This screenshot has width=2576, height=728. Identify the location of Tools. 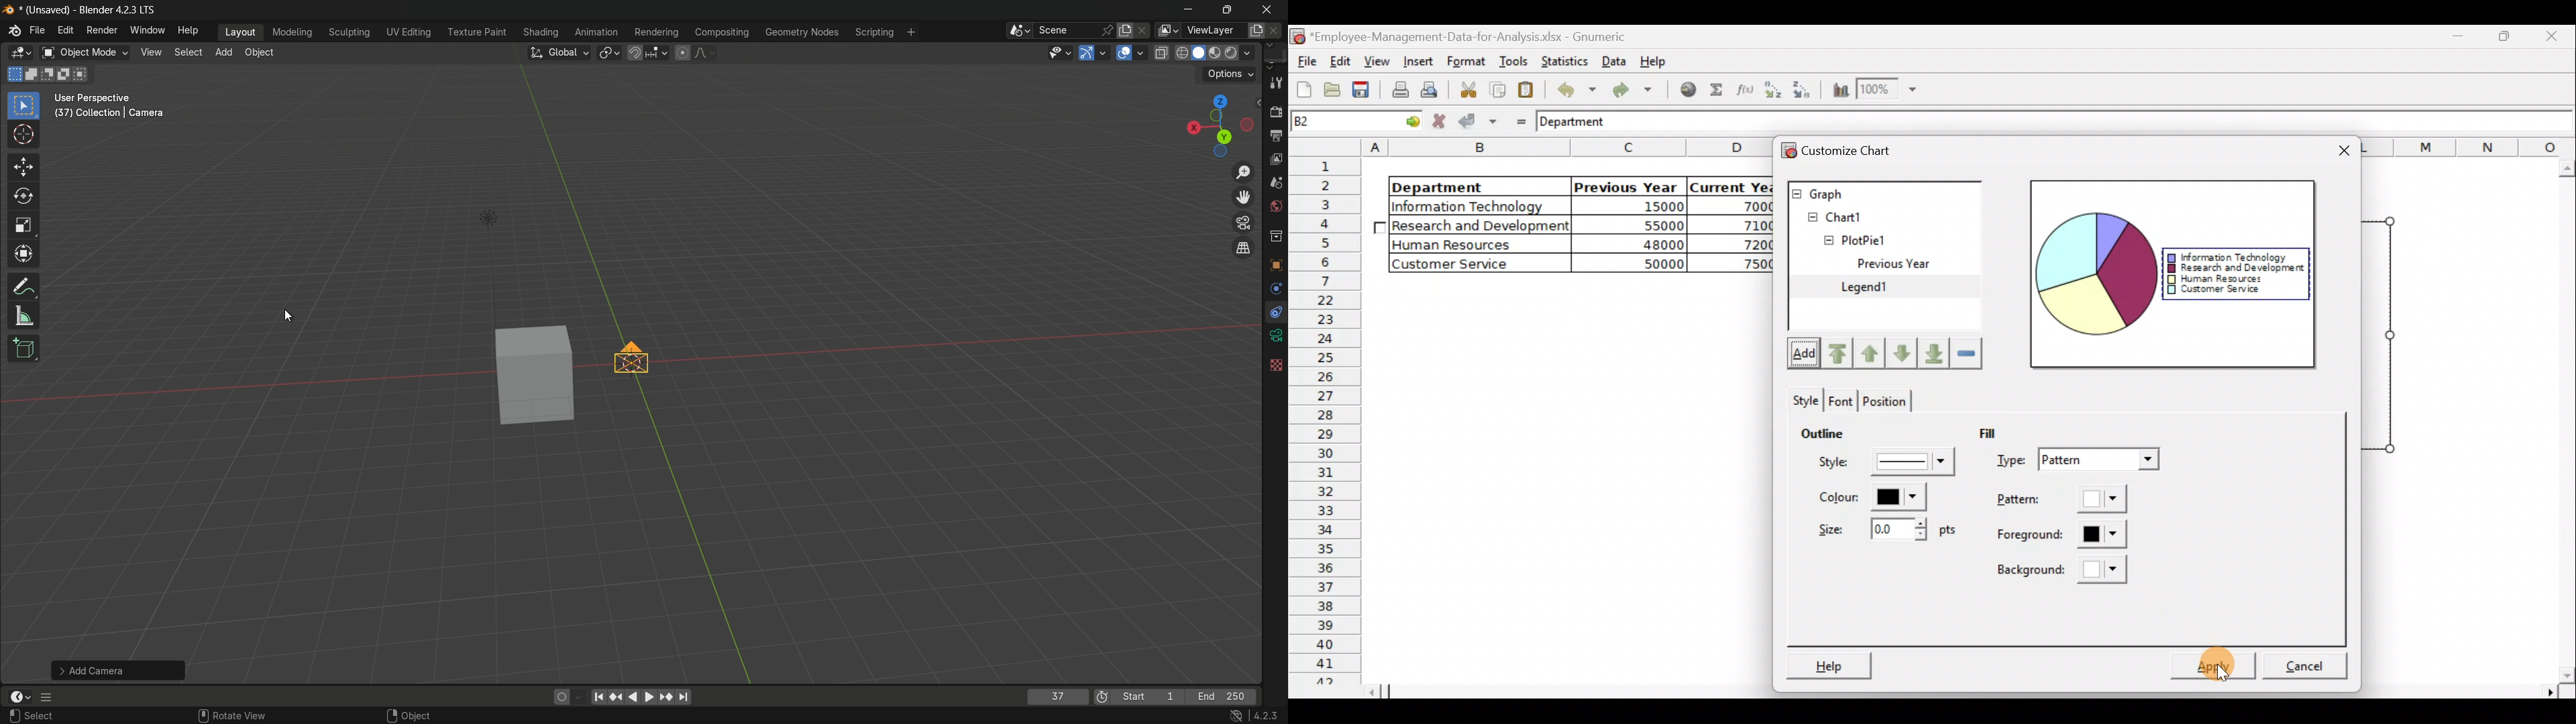
(1510, 60).